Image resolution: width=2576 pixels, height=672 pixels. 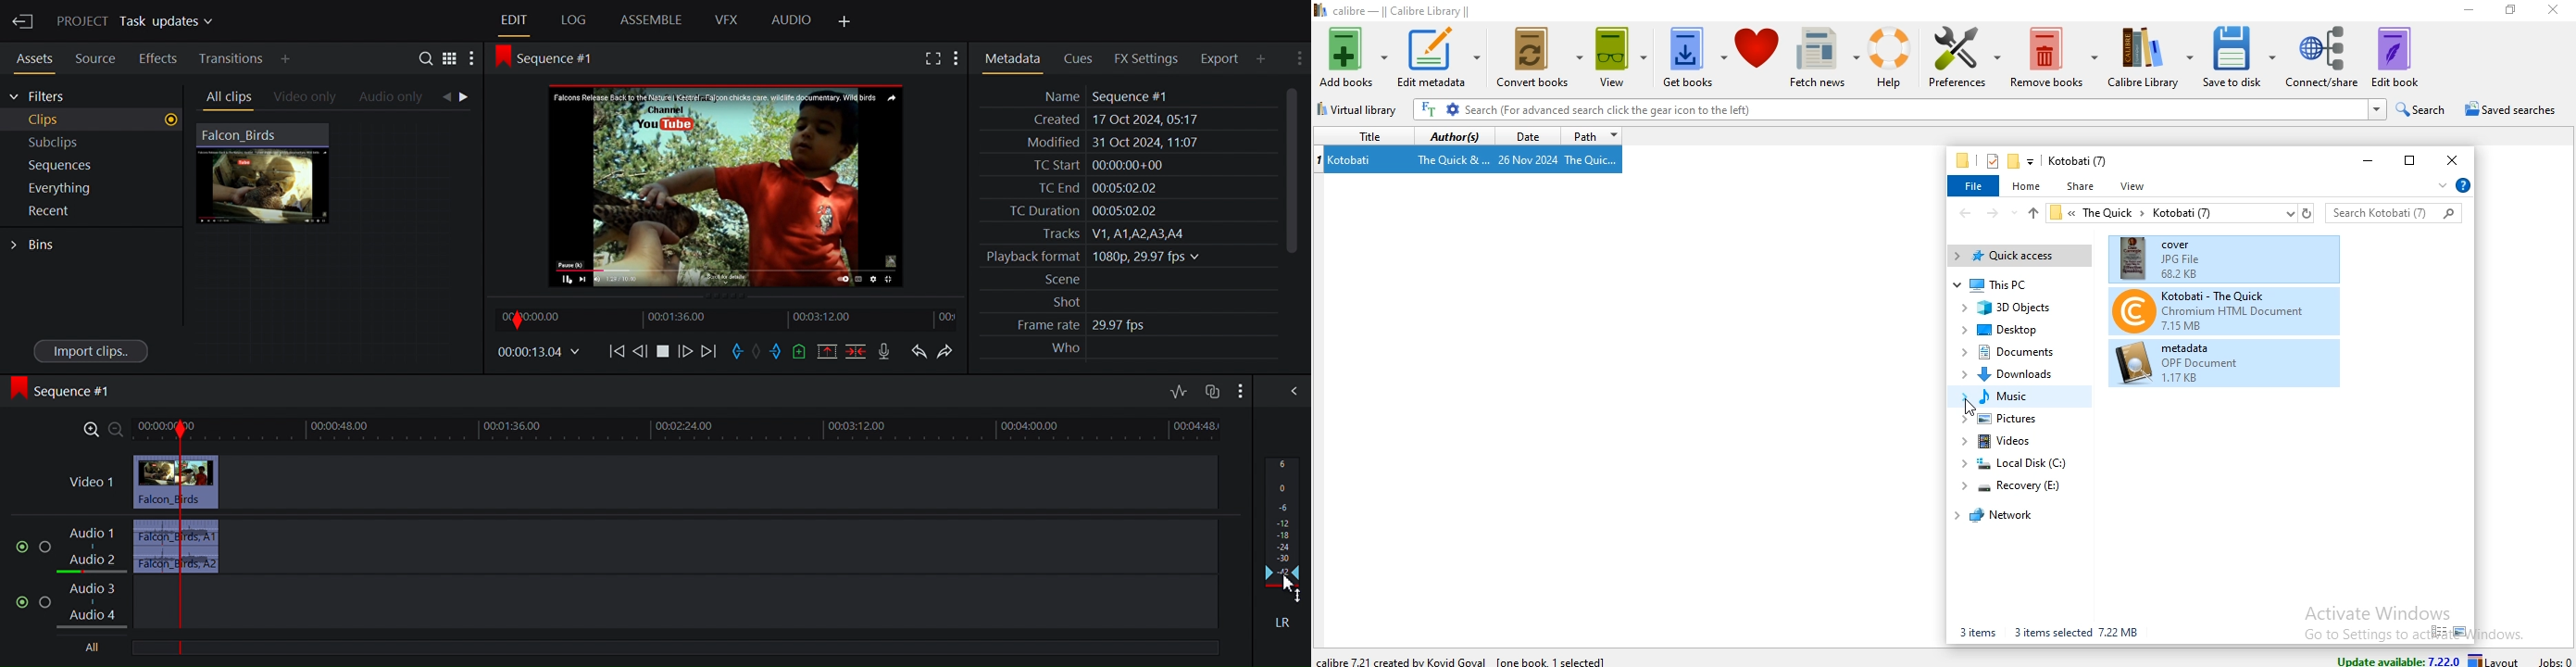 I want to click on view, so click(x=2135, y=186).